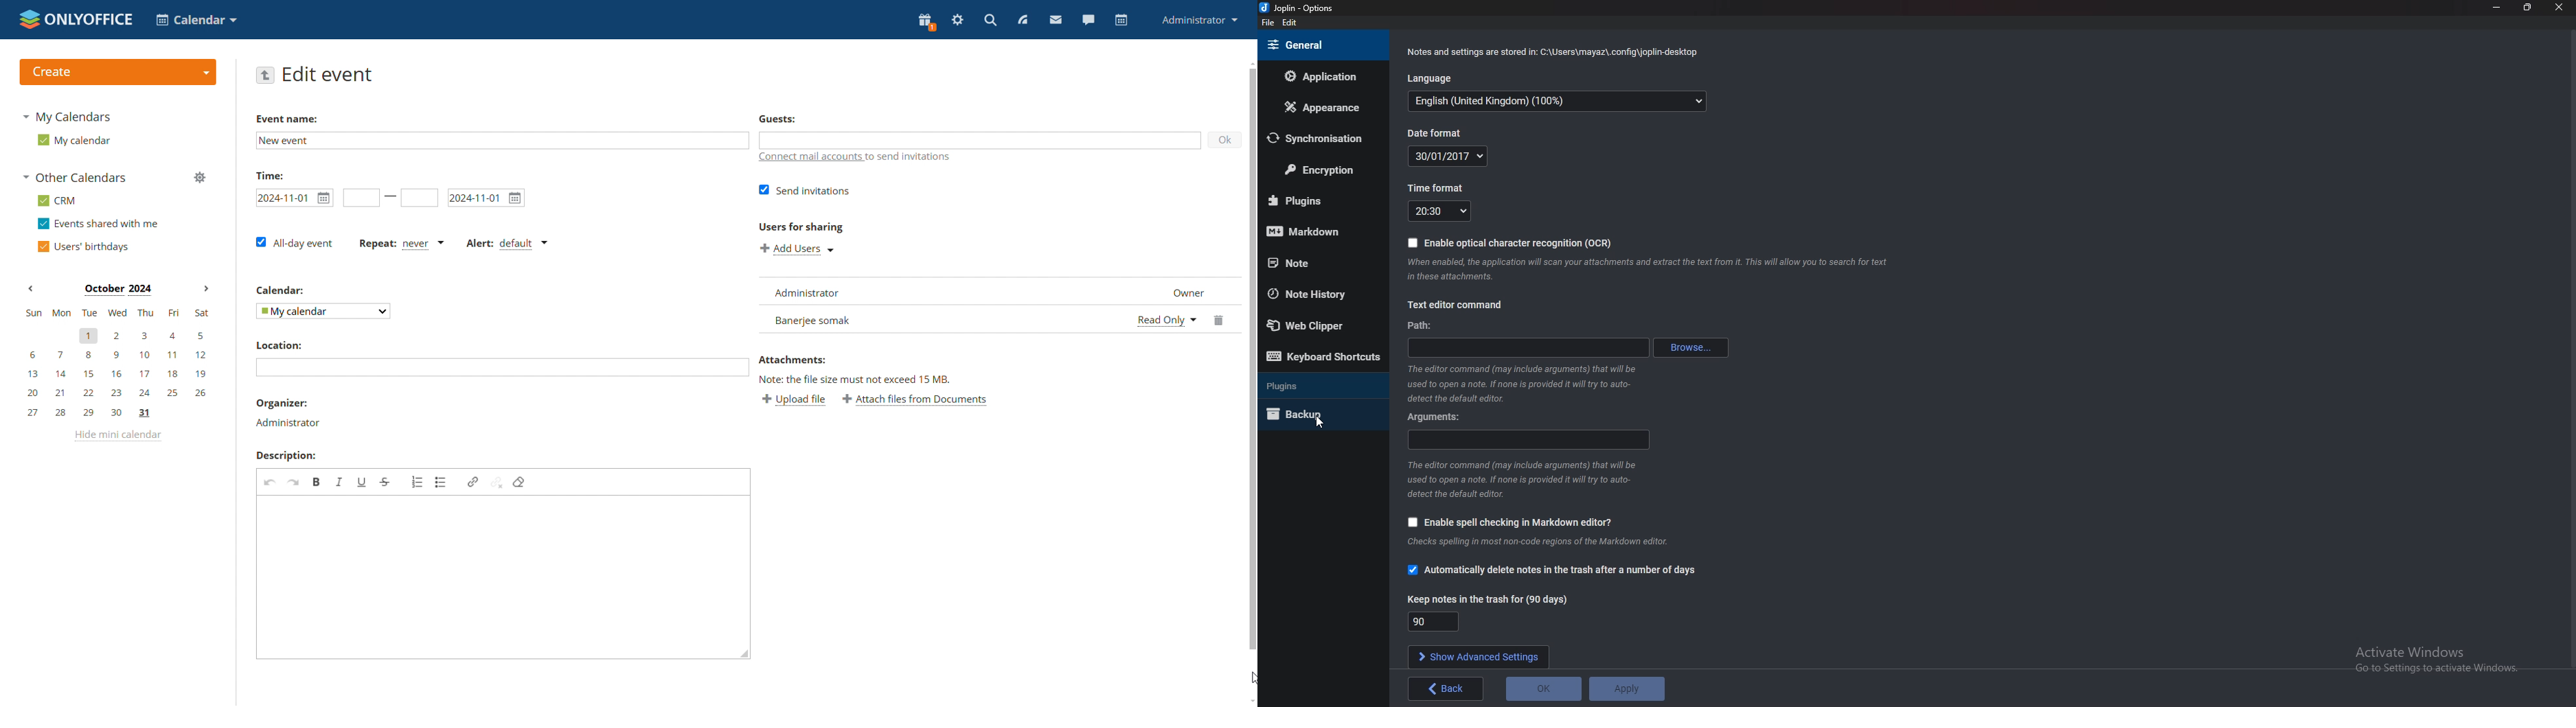 This screenshot has width=2576, height=728. Describe the element at coordinates (420, 199) in the screenshot. I see `end date` at that location.